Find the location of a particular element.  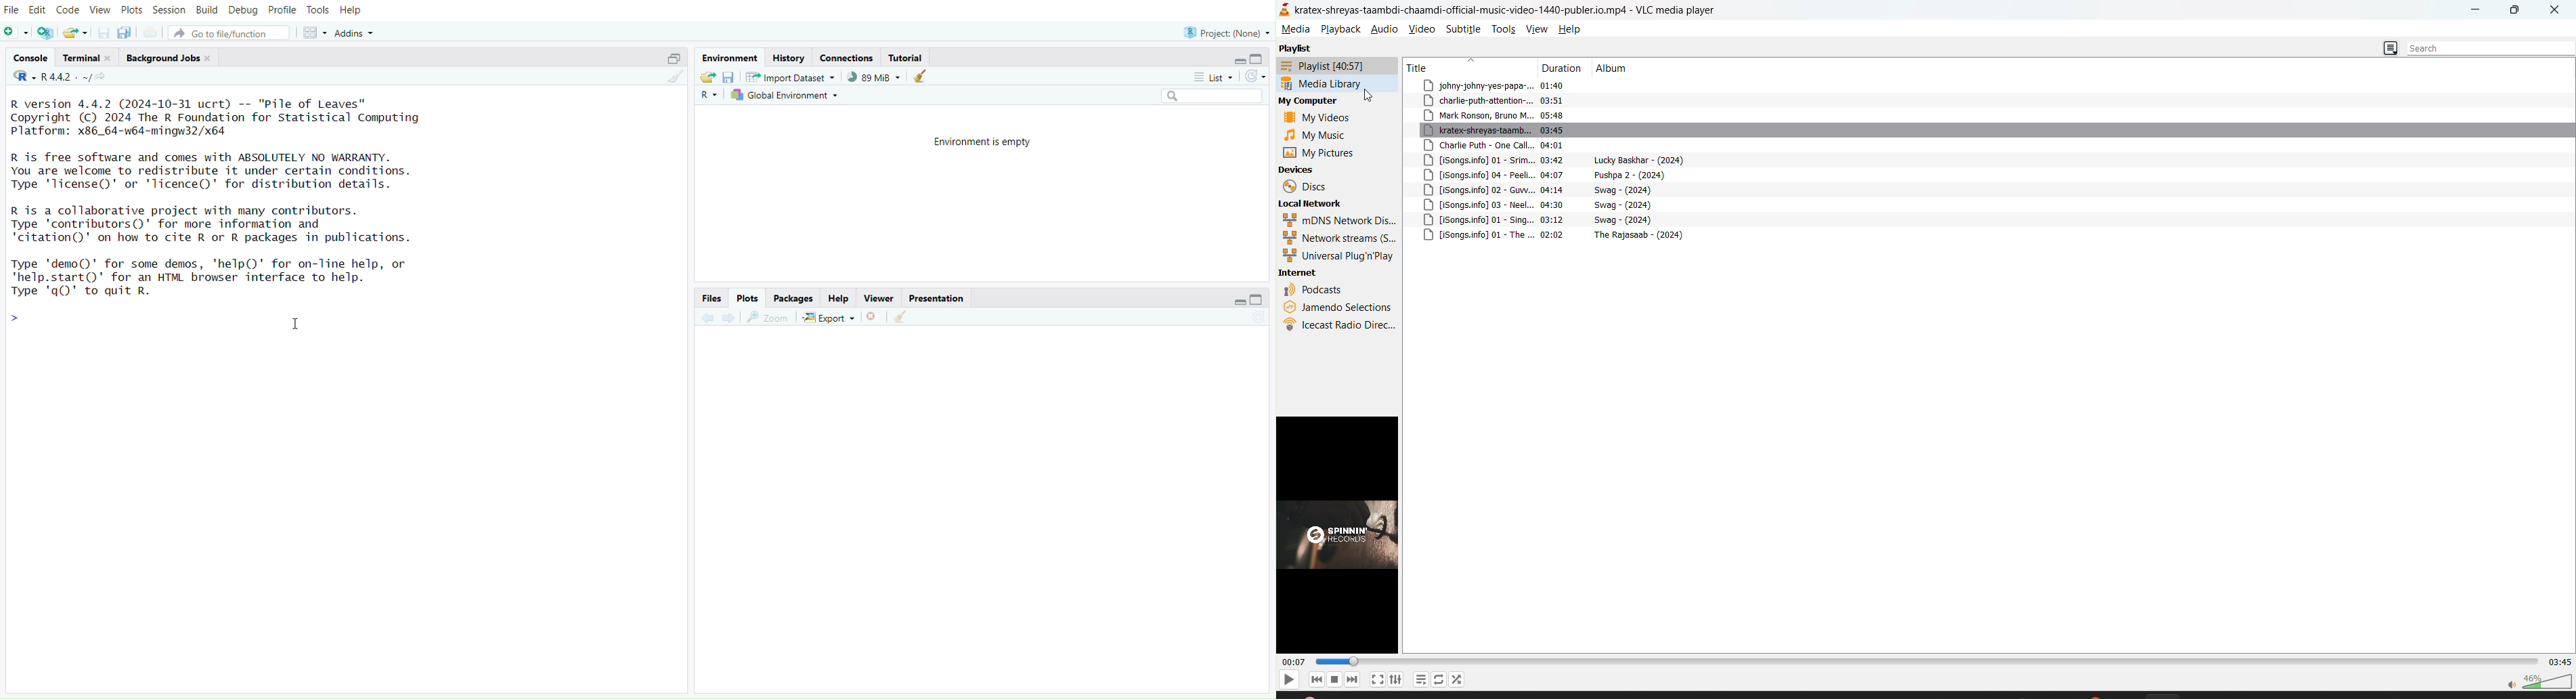

Save workspace as is located at coordinates (729, 77).